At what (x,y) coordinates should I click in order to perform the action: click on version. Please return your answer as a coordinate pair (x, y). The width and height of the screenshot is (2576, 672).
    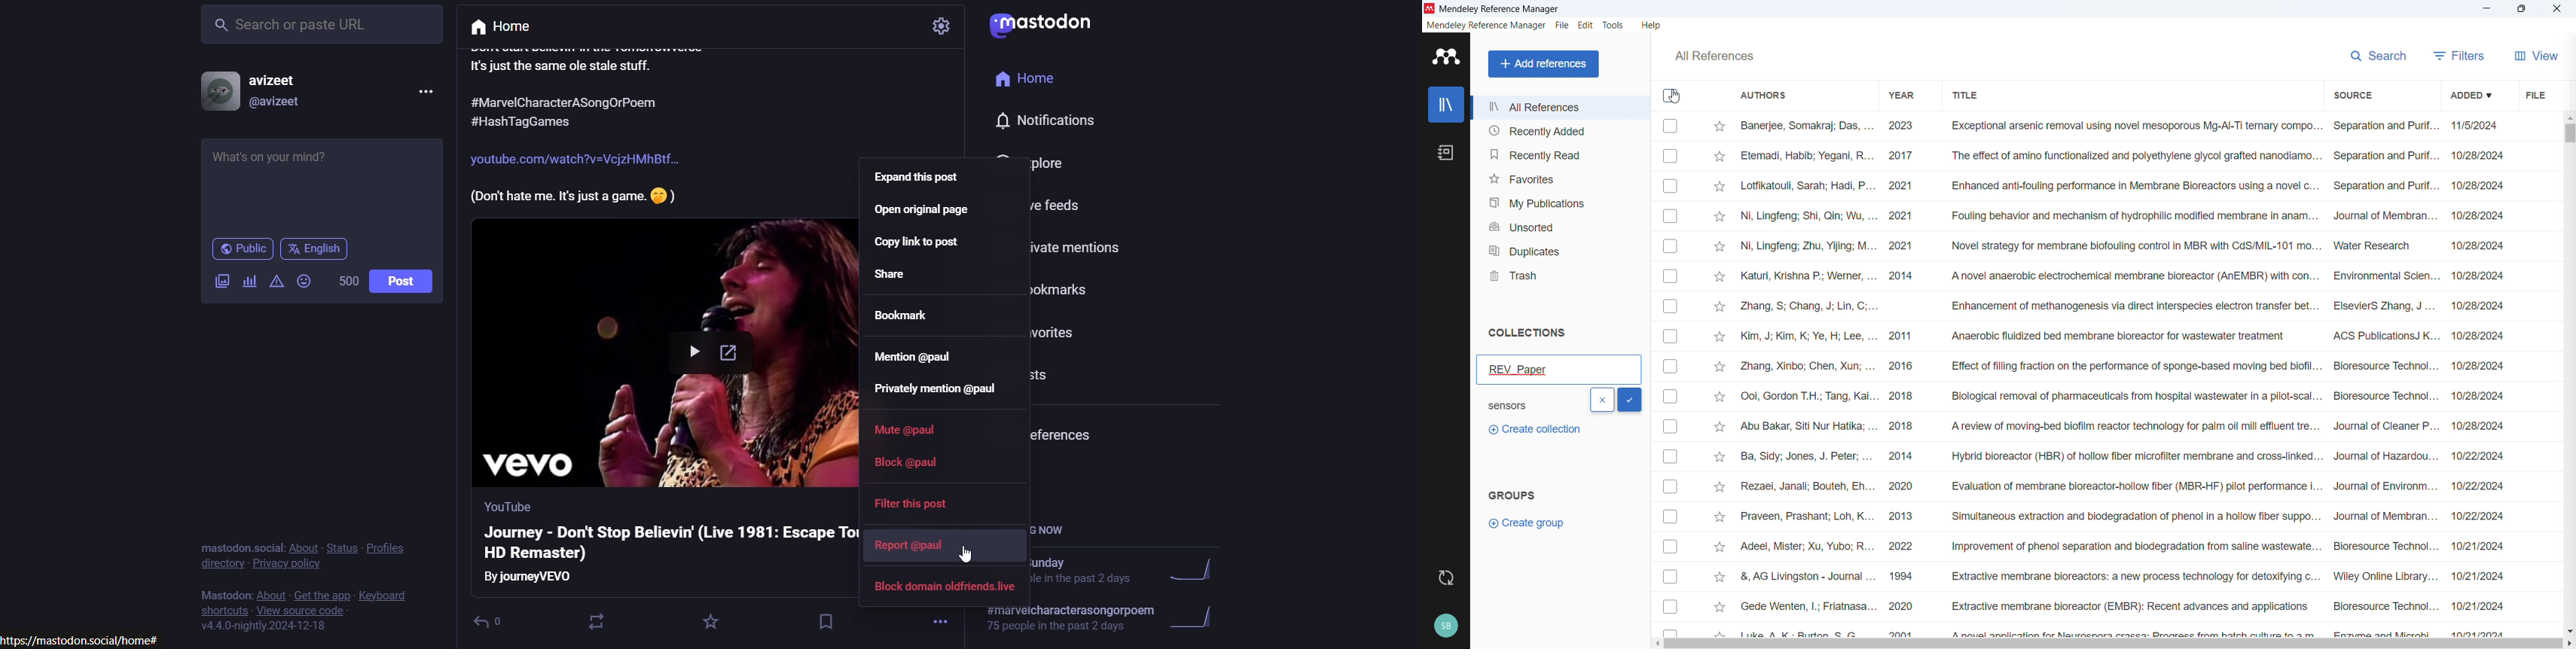
    Looking at the image, I should click on (267, 630).